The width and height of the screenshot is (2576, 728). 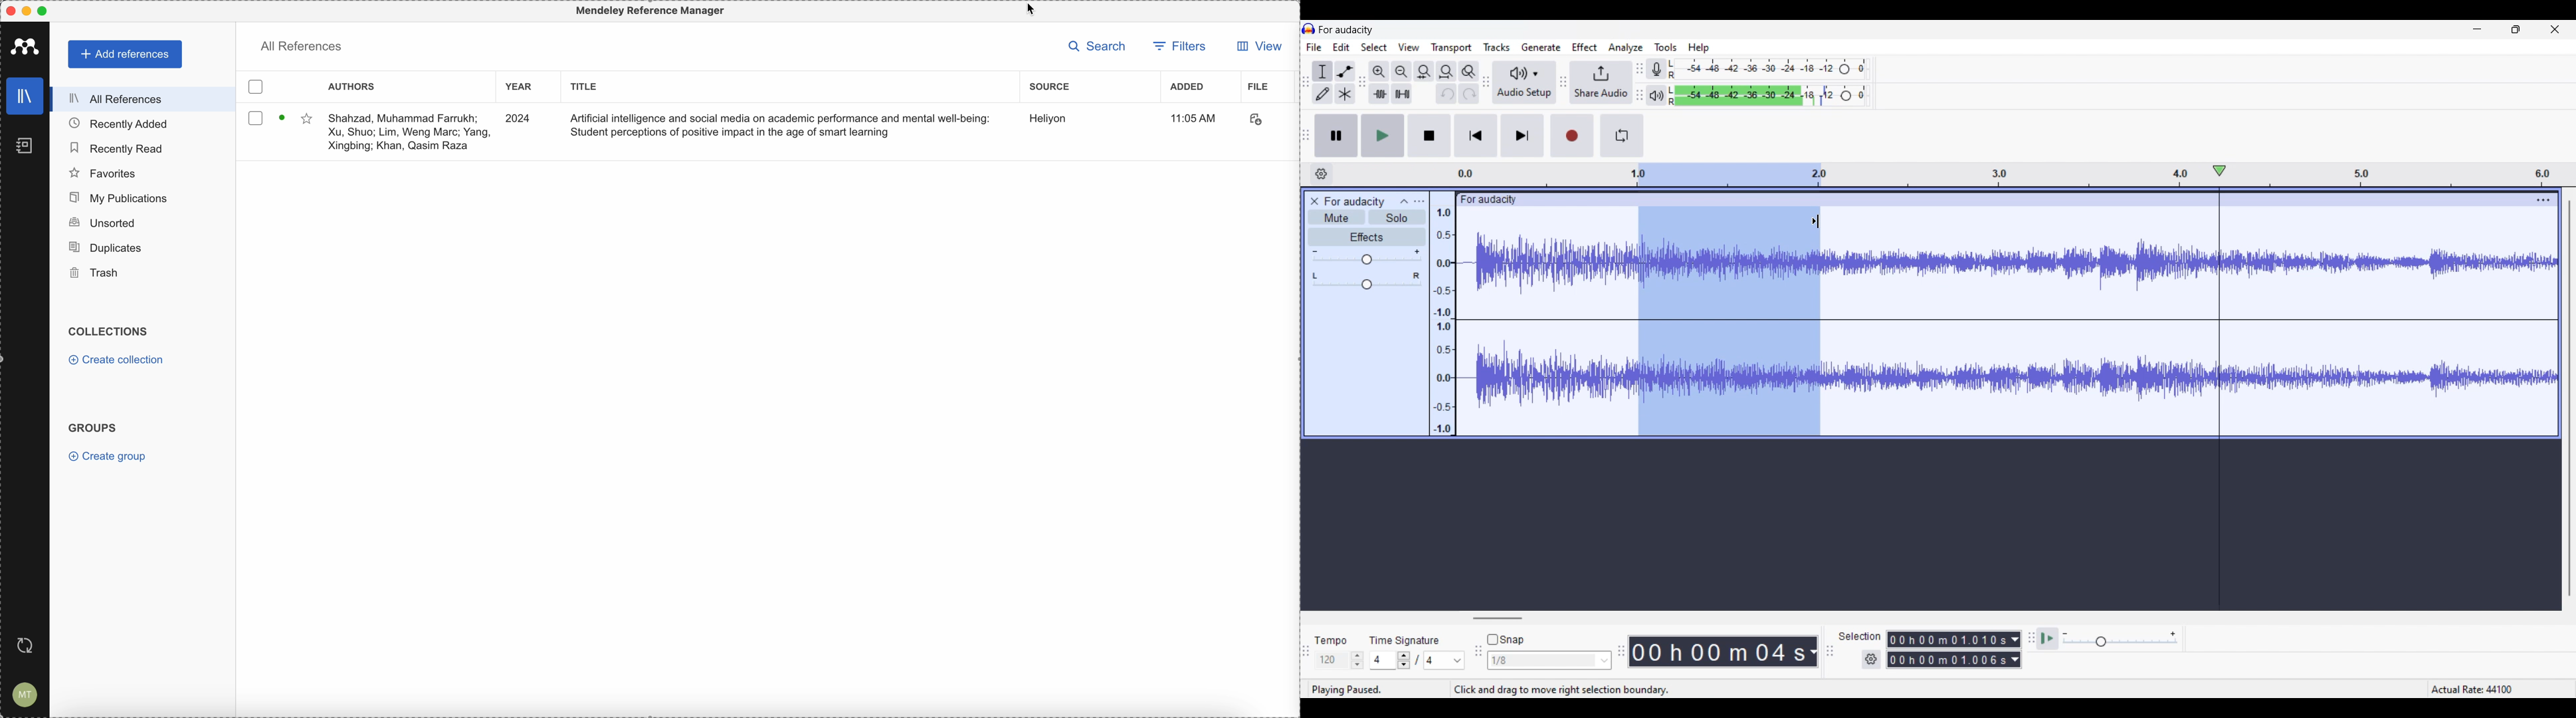 I want to click on Actual rate 44100, so click(x=2485, y=683).